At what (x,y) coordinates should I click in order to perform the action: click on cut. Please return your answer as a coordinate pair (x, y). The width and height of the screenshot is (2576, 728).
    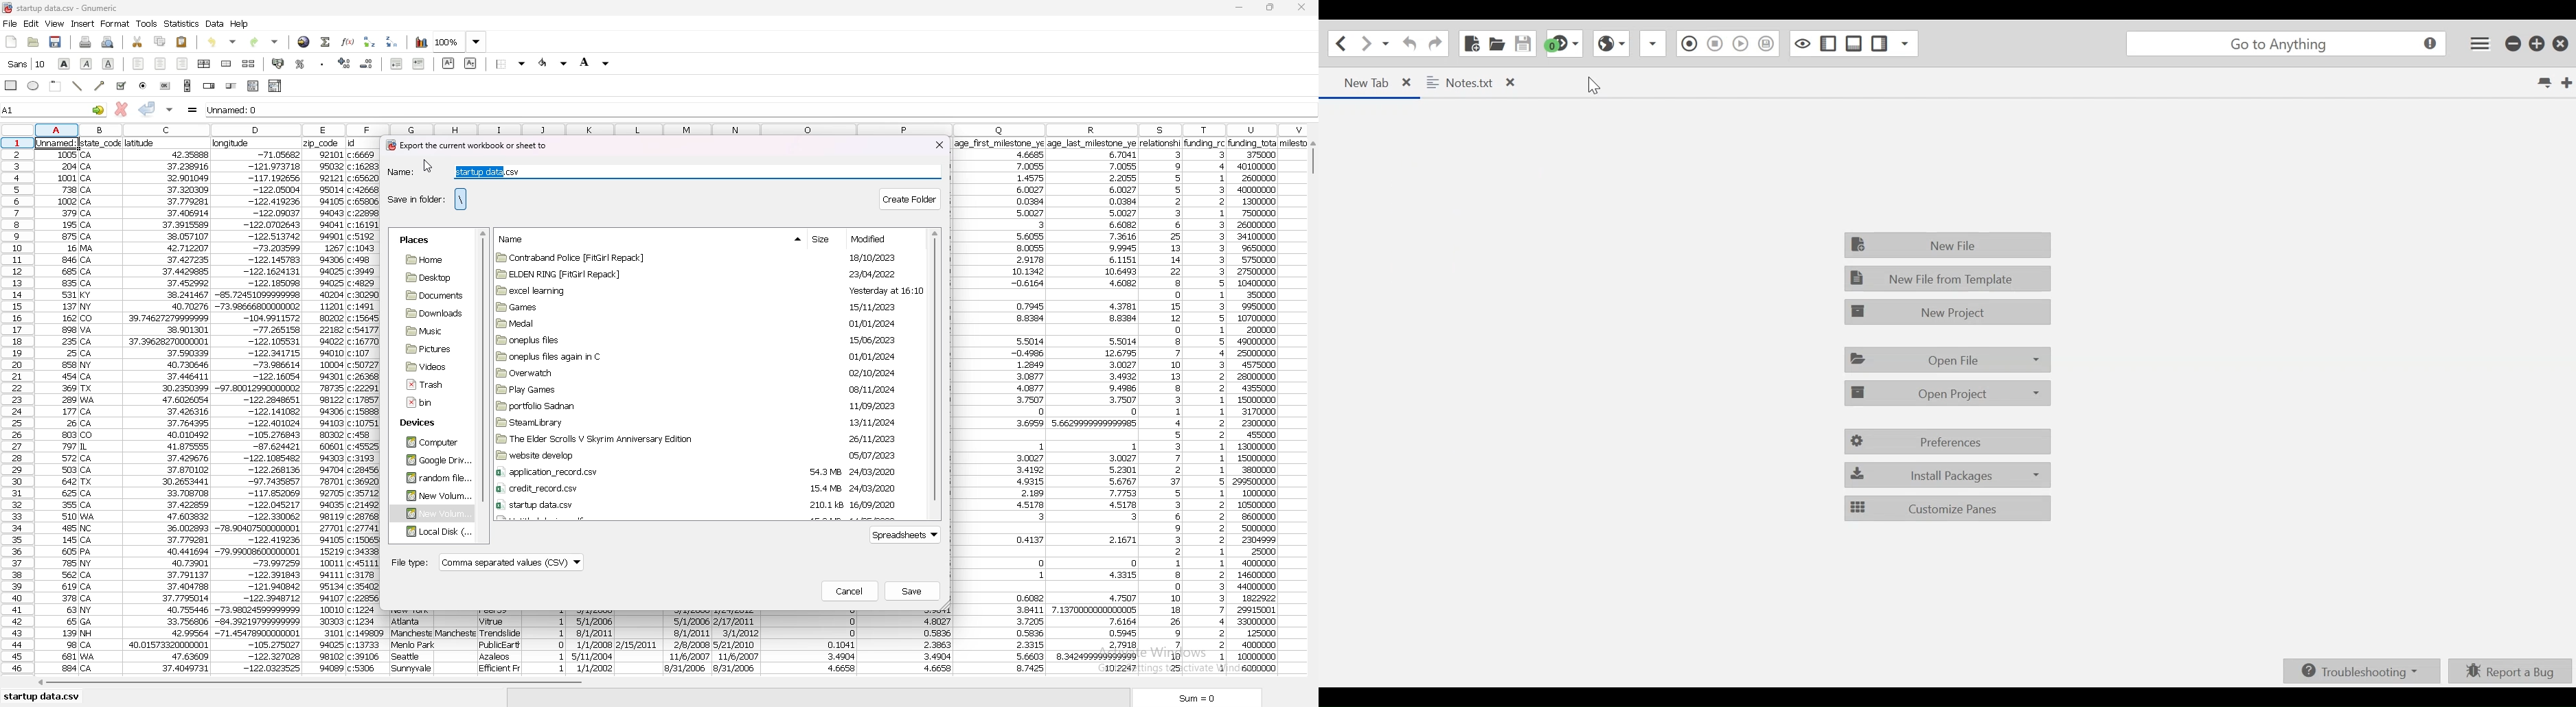
    Looking at the image, I should click on (138, 43).